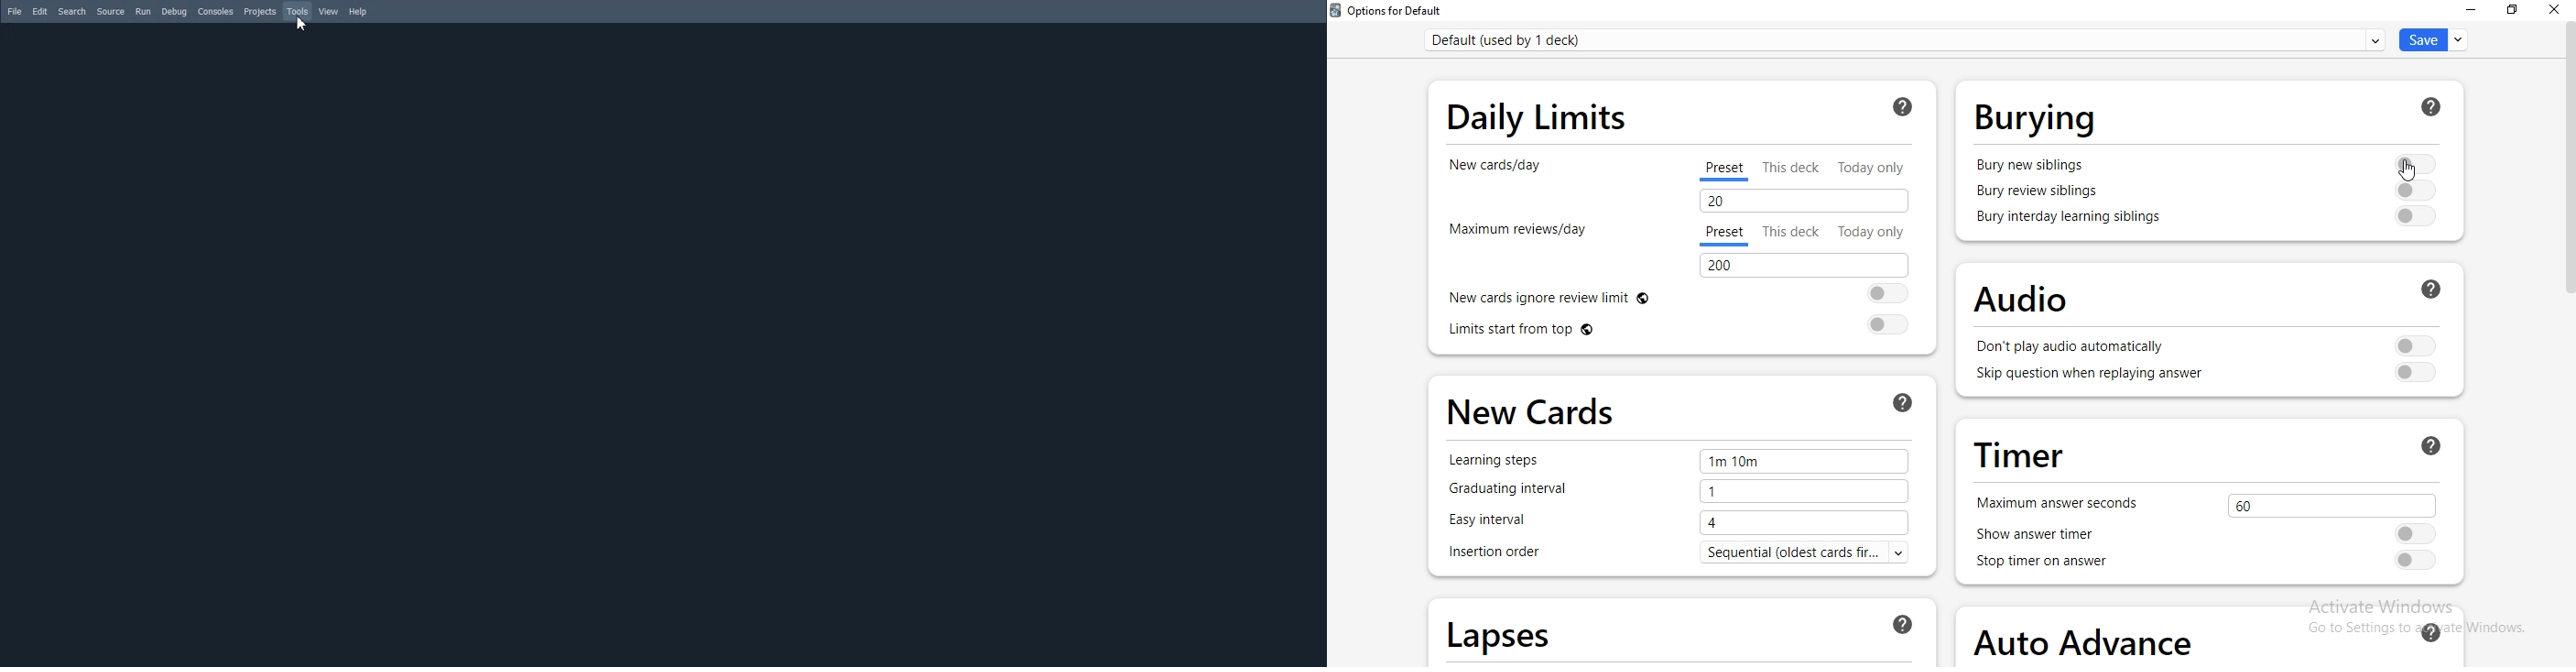 Image resolution: width=2576 pixels, height=672 pixels. I want to click on toggle, so click(2415, 374).